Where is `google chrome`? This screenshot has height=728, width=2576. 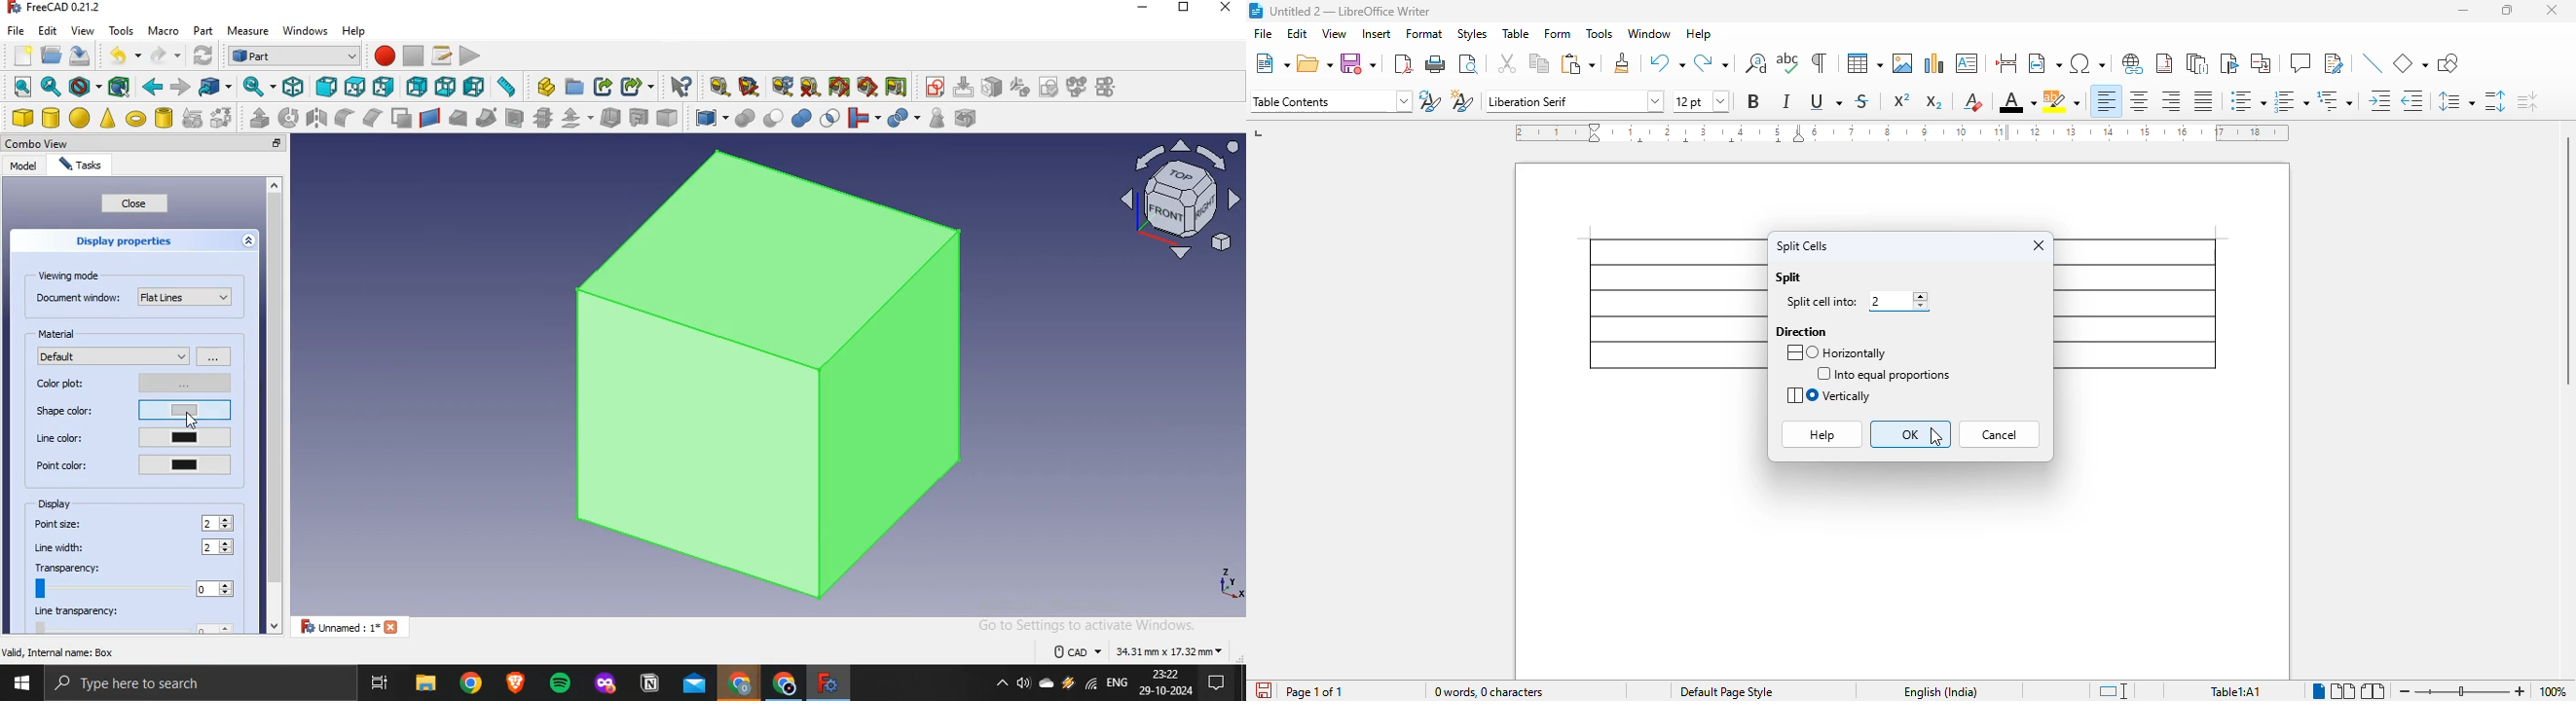
google chrome is located at coordinates (739, 685).